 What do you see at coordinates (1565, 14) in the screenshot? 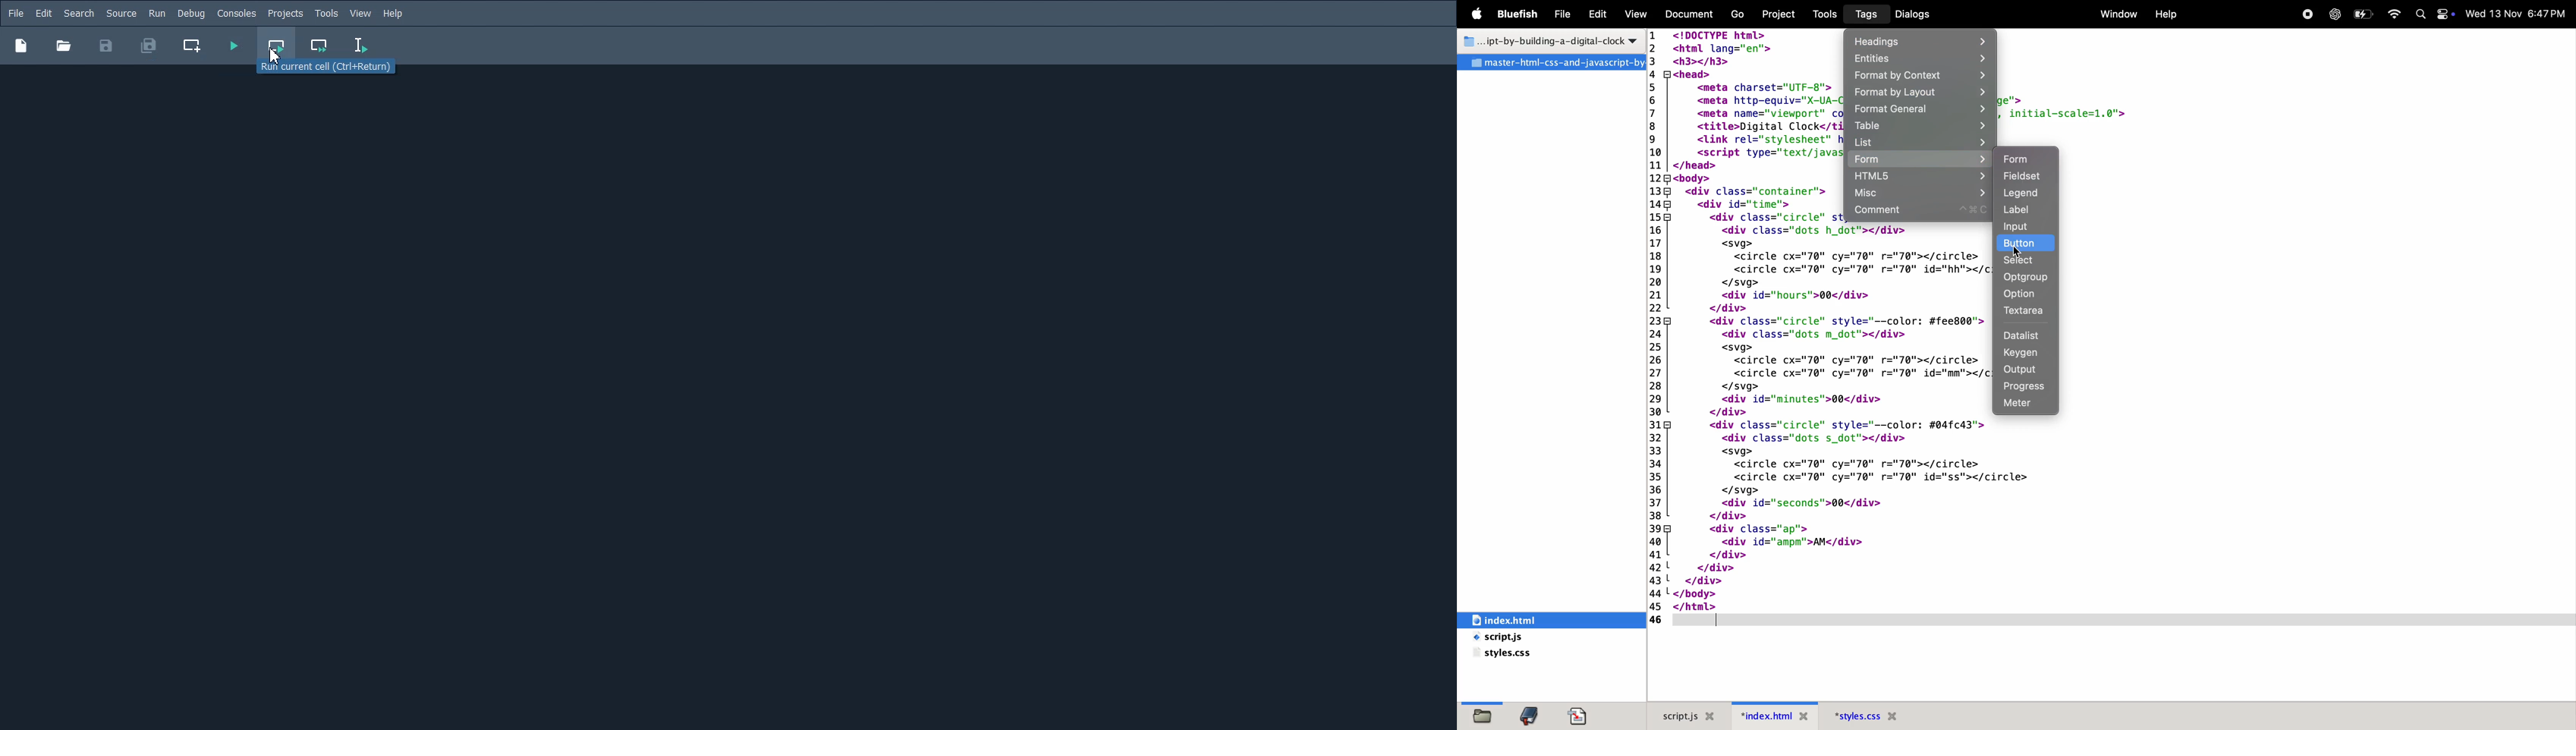
I see `File` at bounding box center [1565, 14].